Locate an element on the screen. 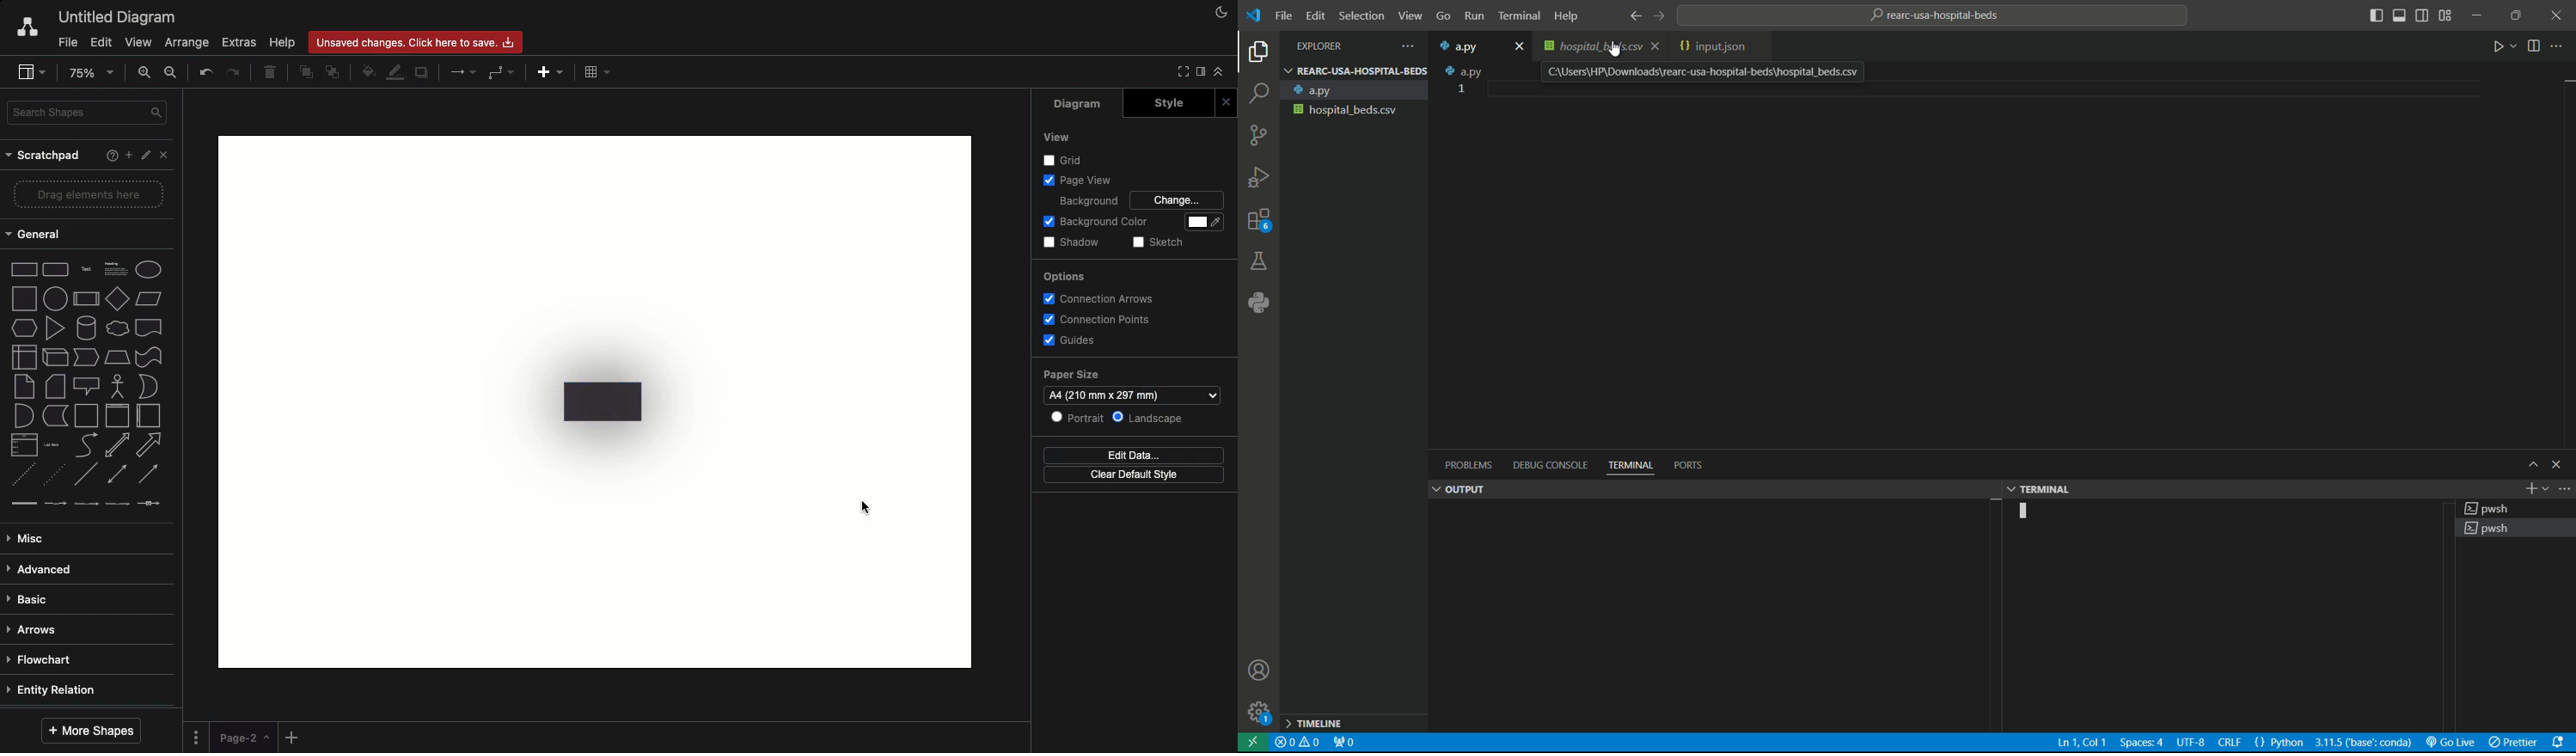 This screenshot has width=2576, height=756. Rectangle  is located at coordinates (24, 271).